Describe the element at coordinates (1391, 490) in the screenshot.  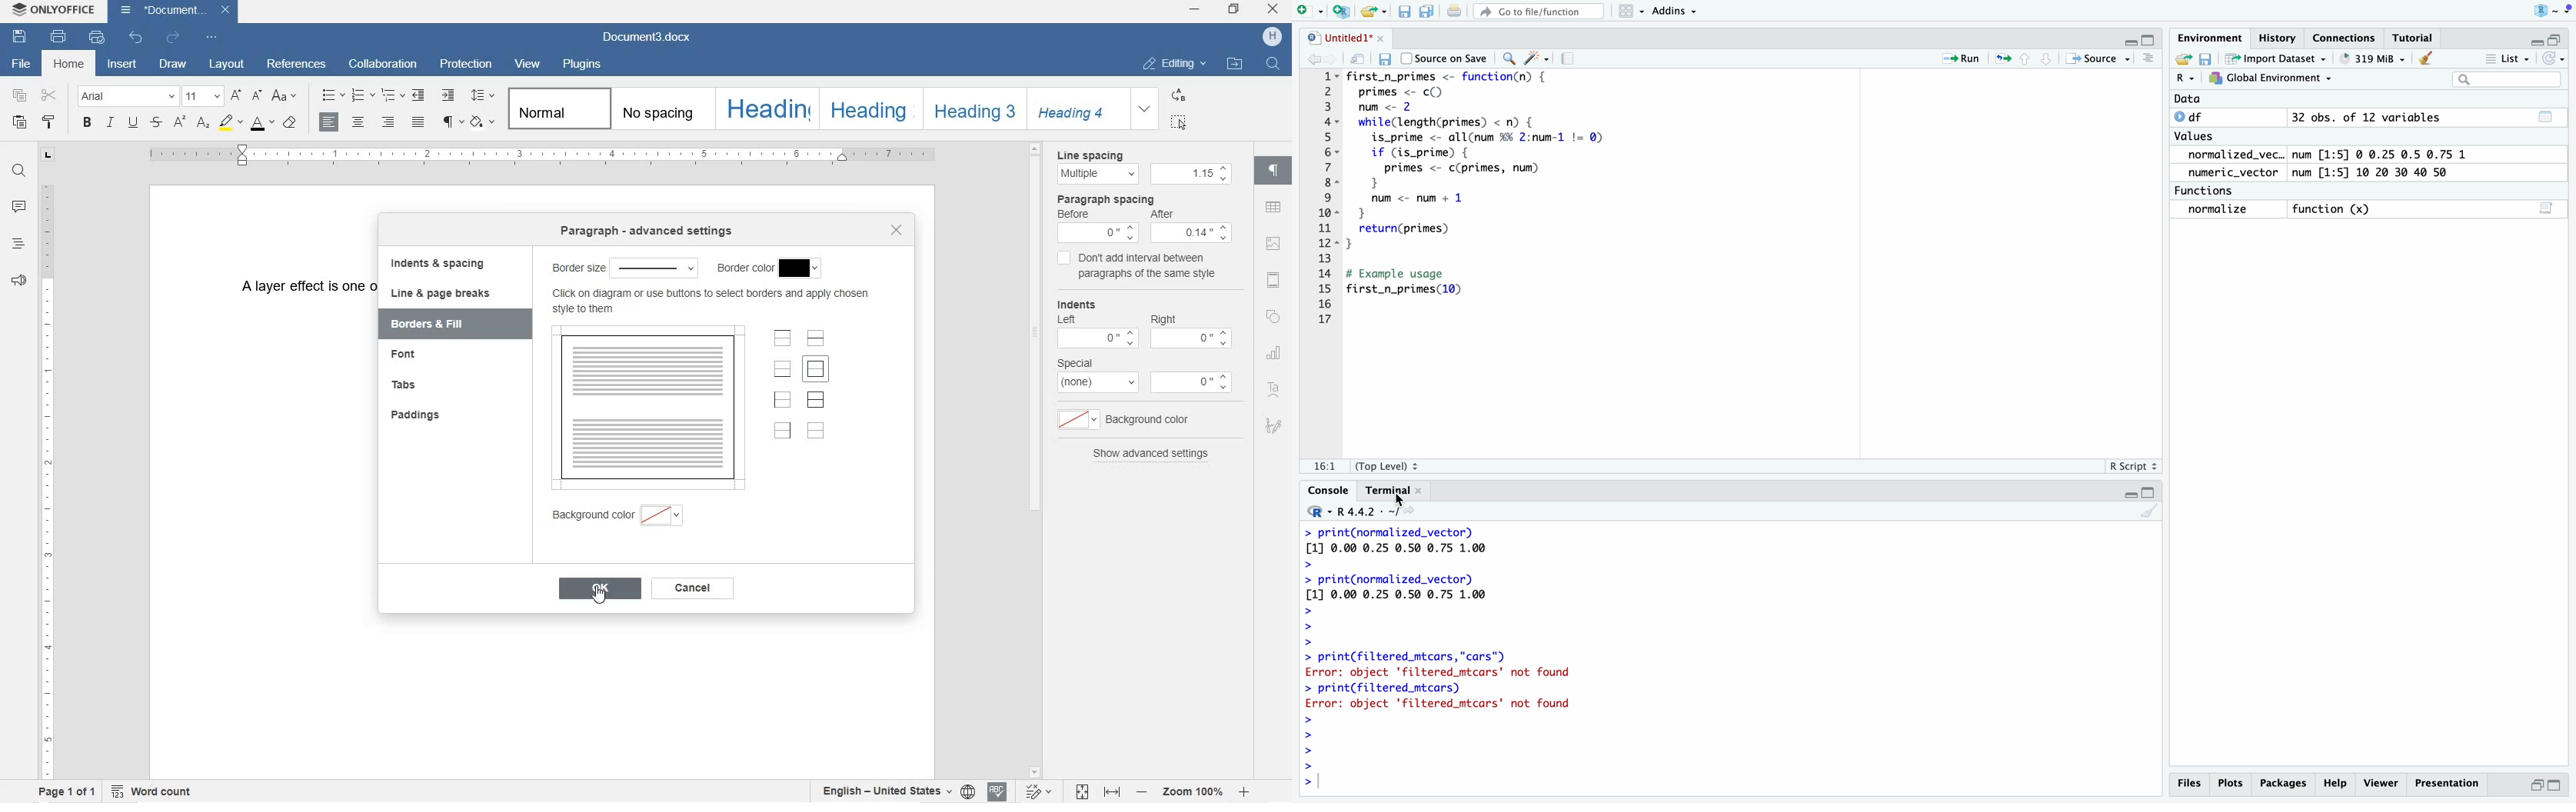
I see `Terminal` at that location.